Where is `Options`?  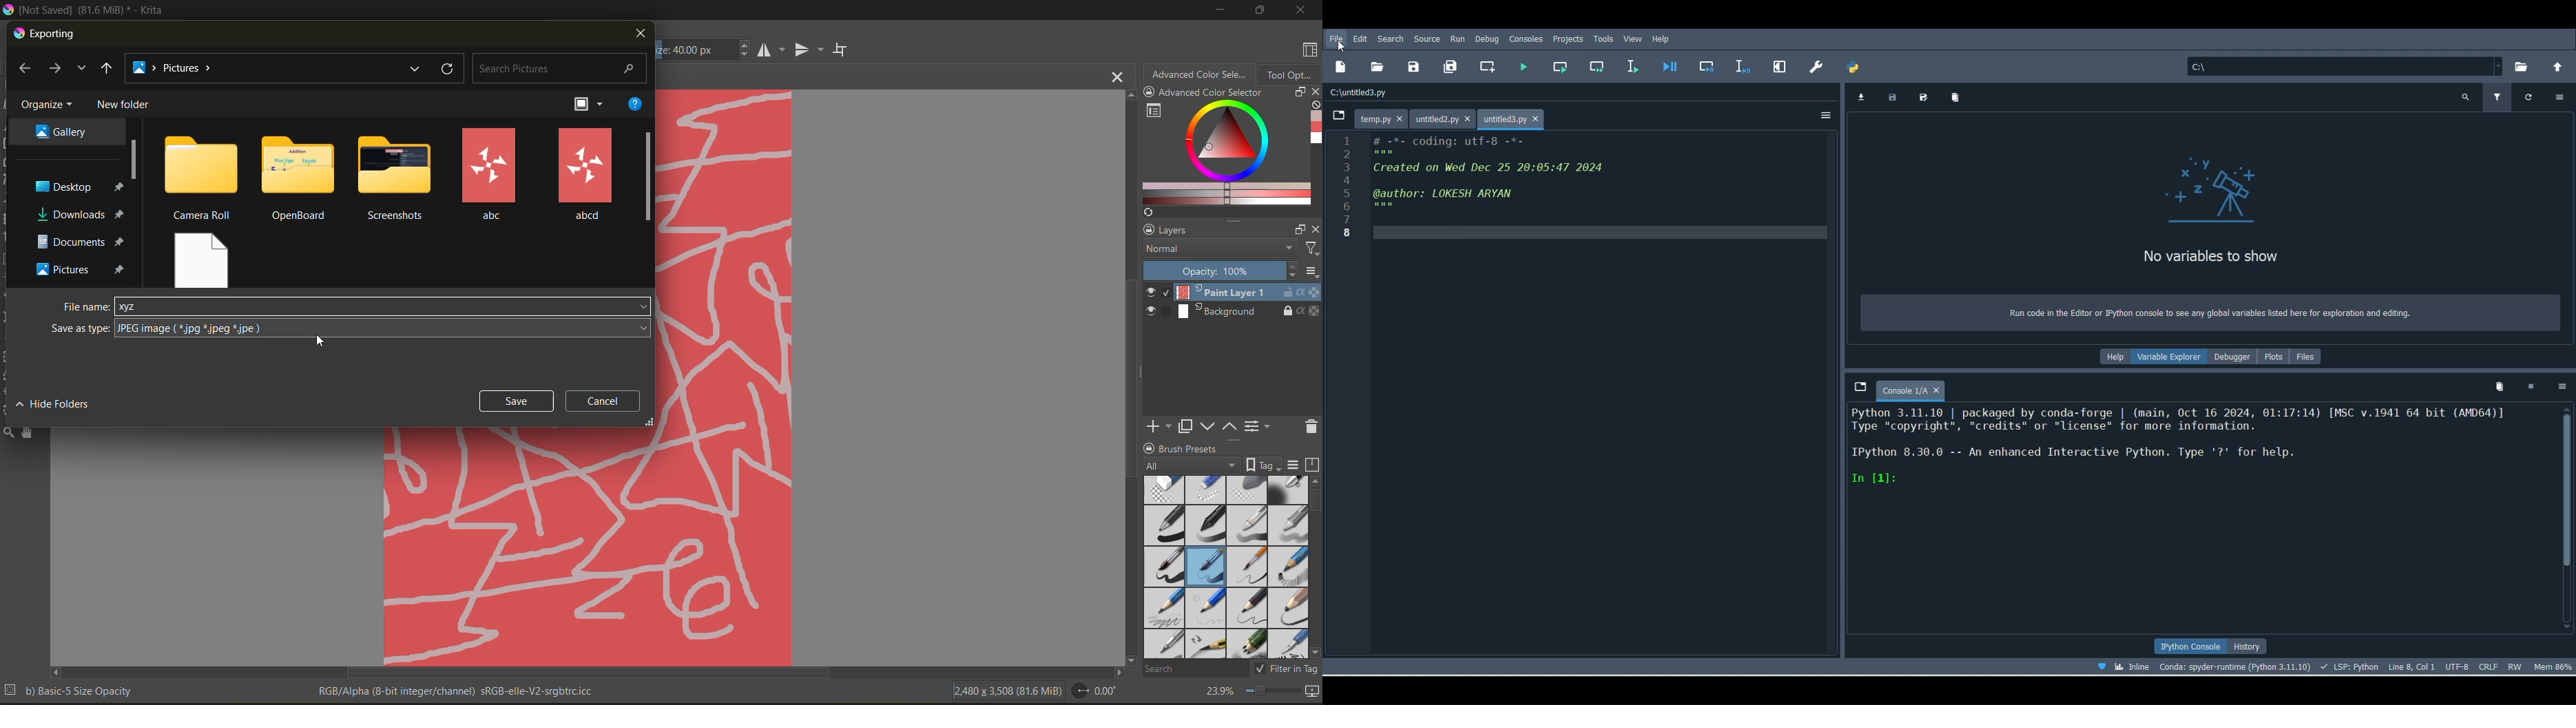 Options is located at coordinates (2562, 389).